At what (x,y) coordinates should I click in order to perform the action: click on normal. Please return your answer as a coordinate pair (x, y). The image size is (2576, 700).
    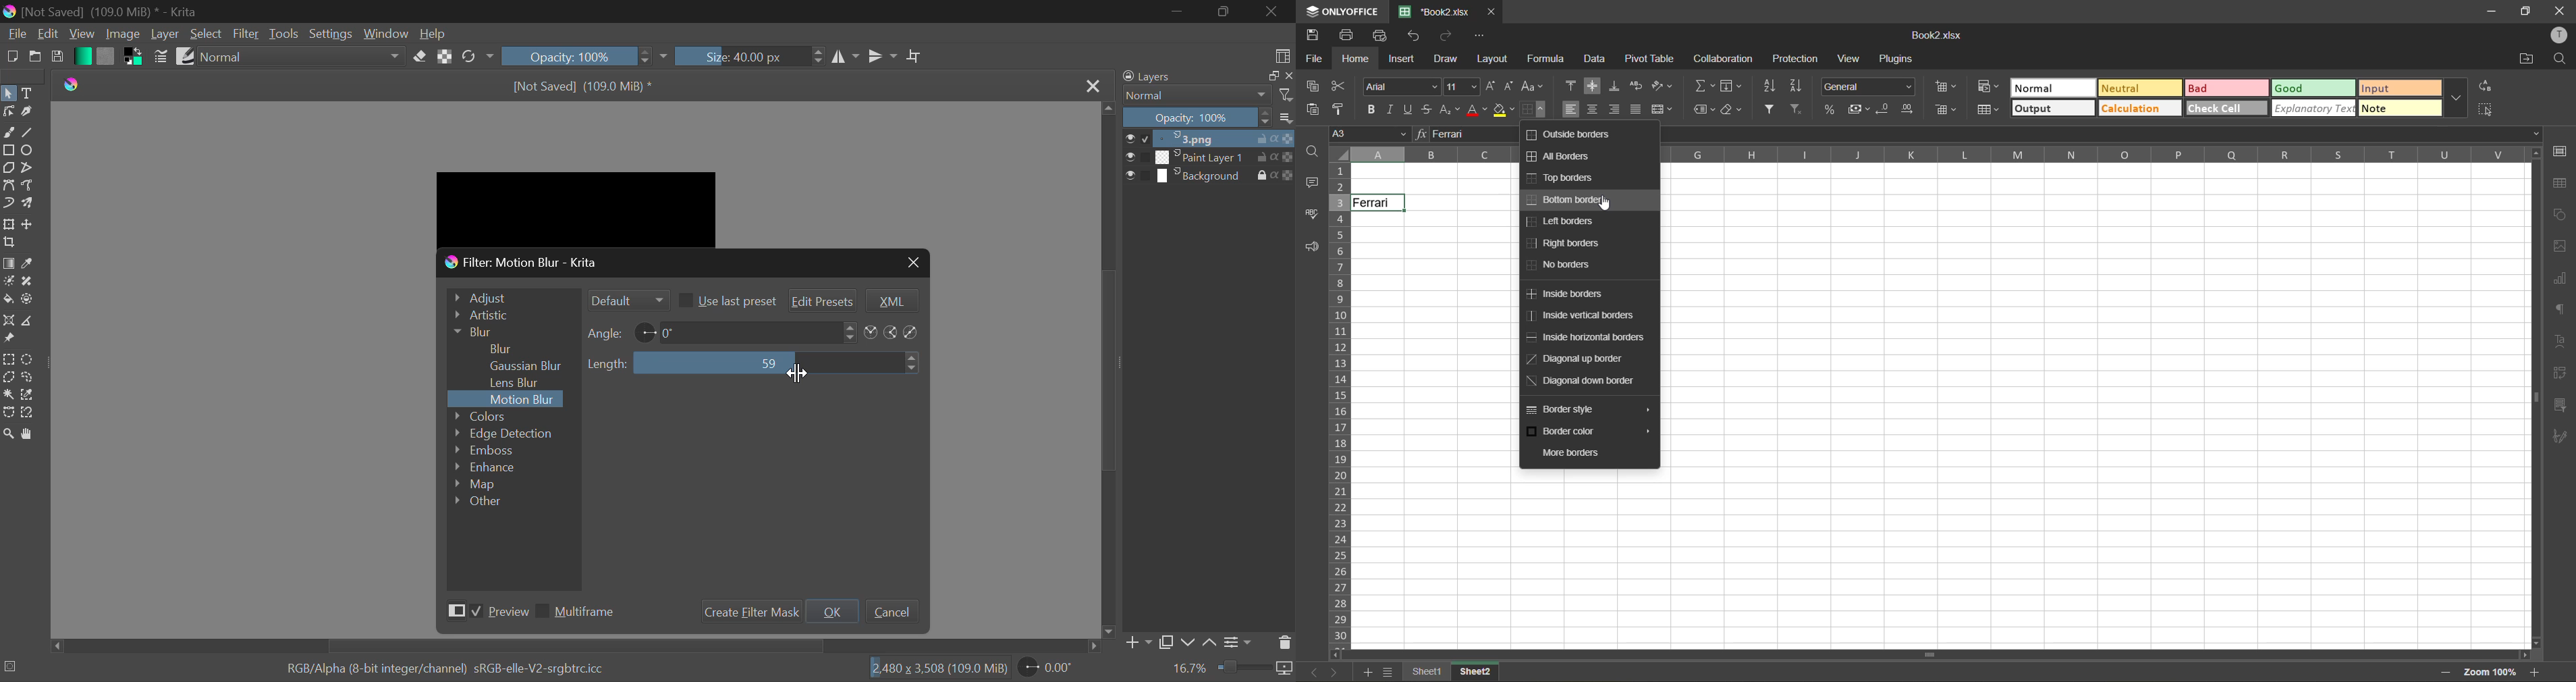
    Looking at the image, I should click on (301, 56).